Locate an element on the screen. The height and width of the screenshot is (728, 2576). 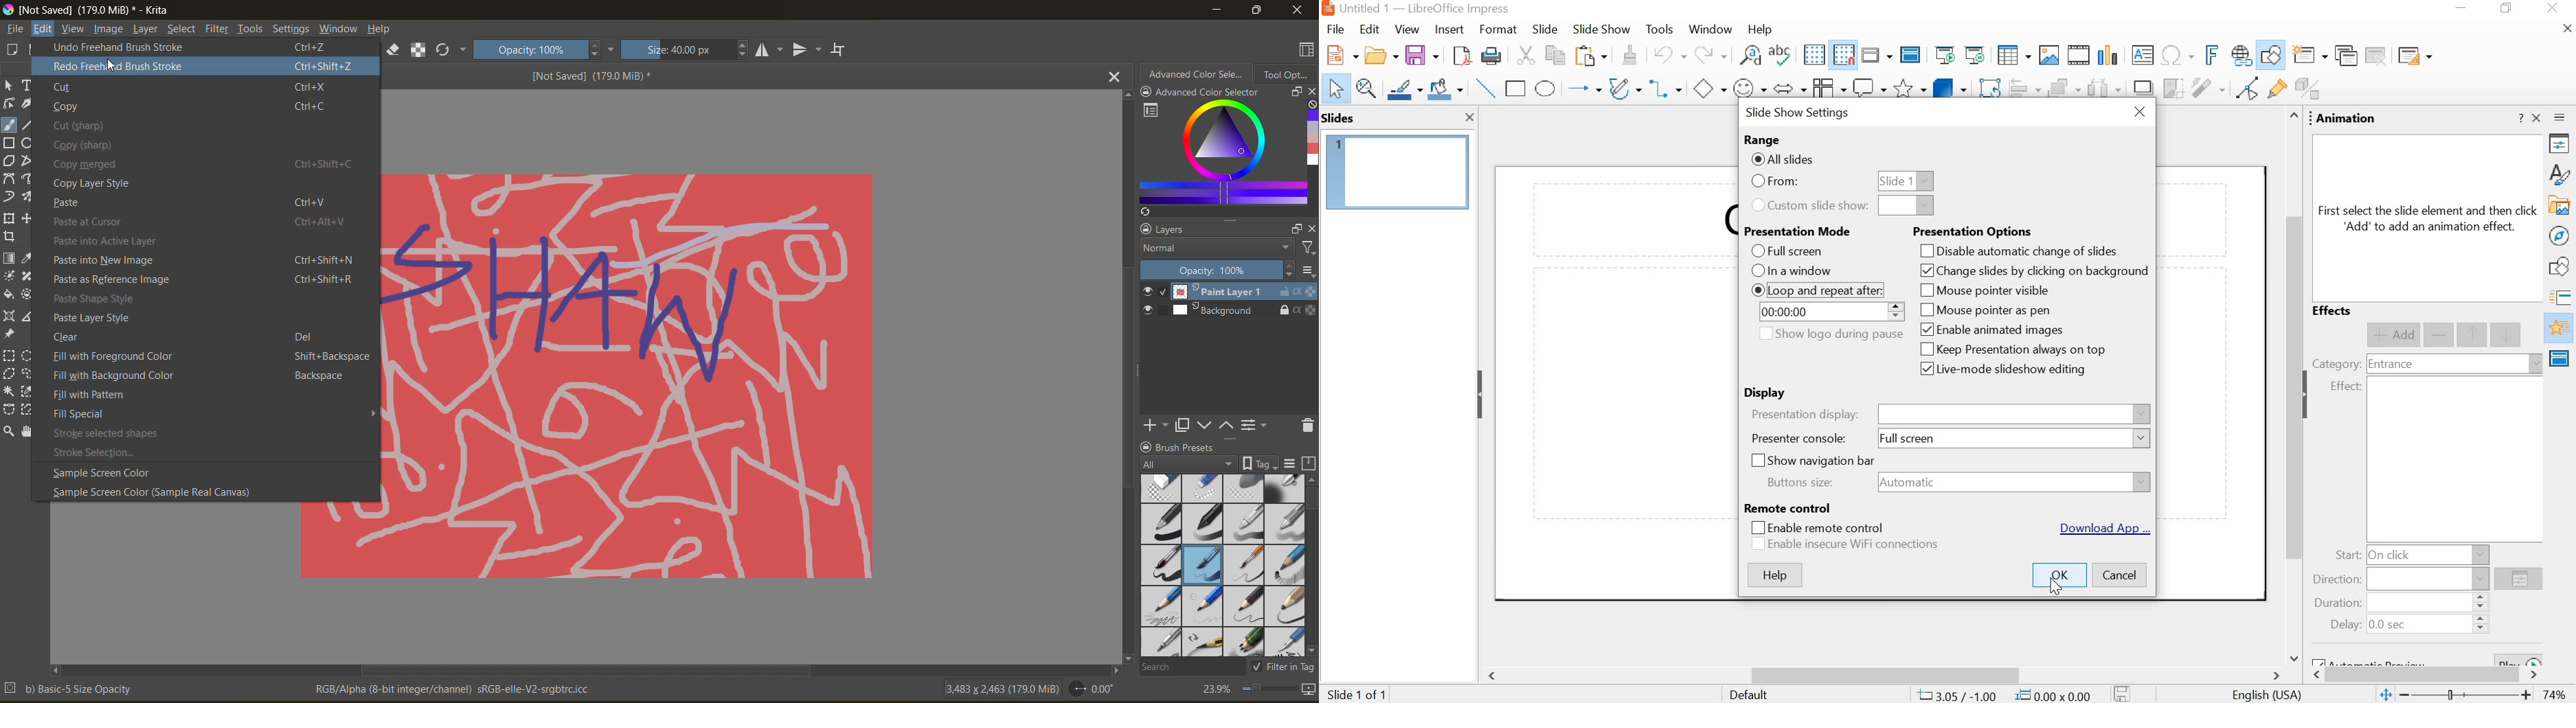
navigate is located at coordinates (2561, 236).